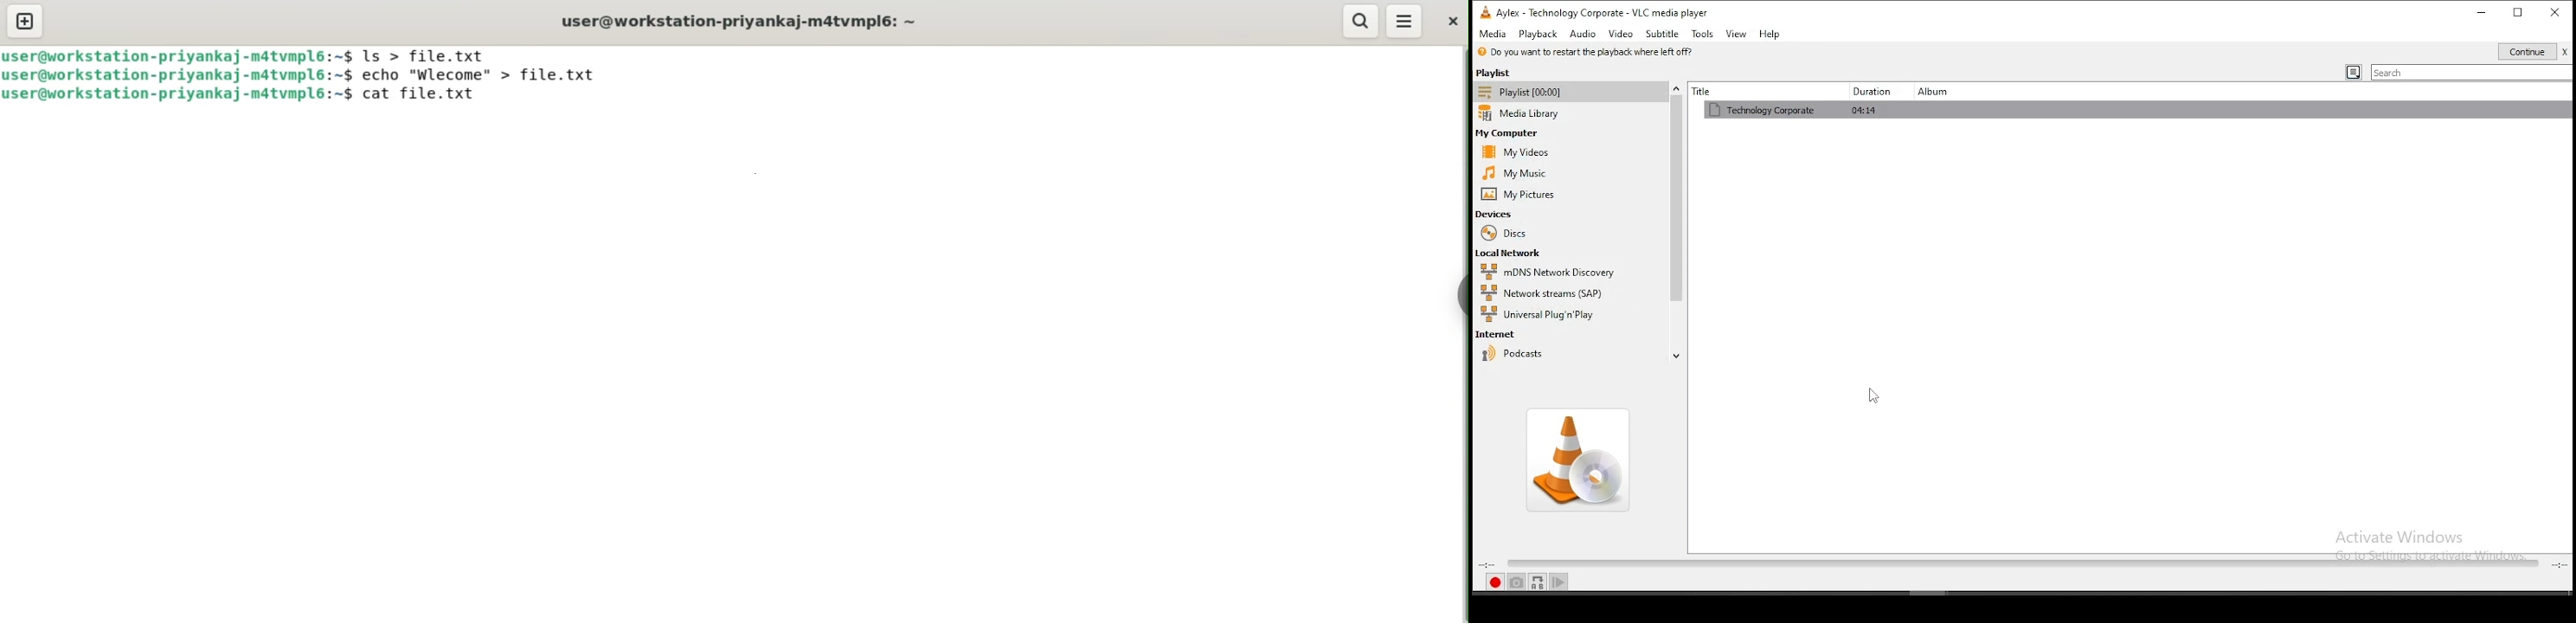 Image resolution: width=2576 pixels, height=644 pixels. What do you see at coordinates (1519, 197) in the screenshot?
I see `my pictures` at bounding box center [1519, 197].